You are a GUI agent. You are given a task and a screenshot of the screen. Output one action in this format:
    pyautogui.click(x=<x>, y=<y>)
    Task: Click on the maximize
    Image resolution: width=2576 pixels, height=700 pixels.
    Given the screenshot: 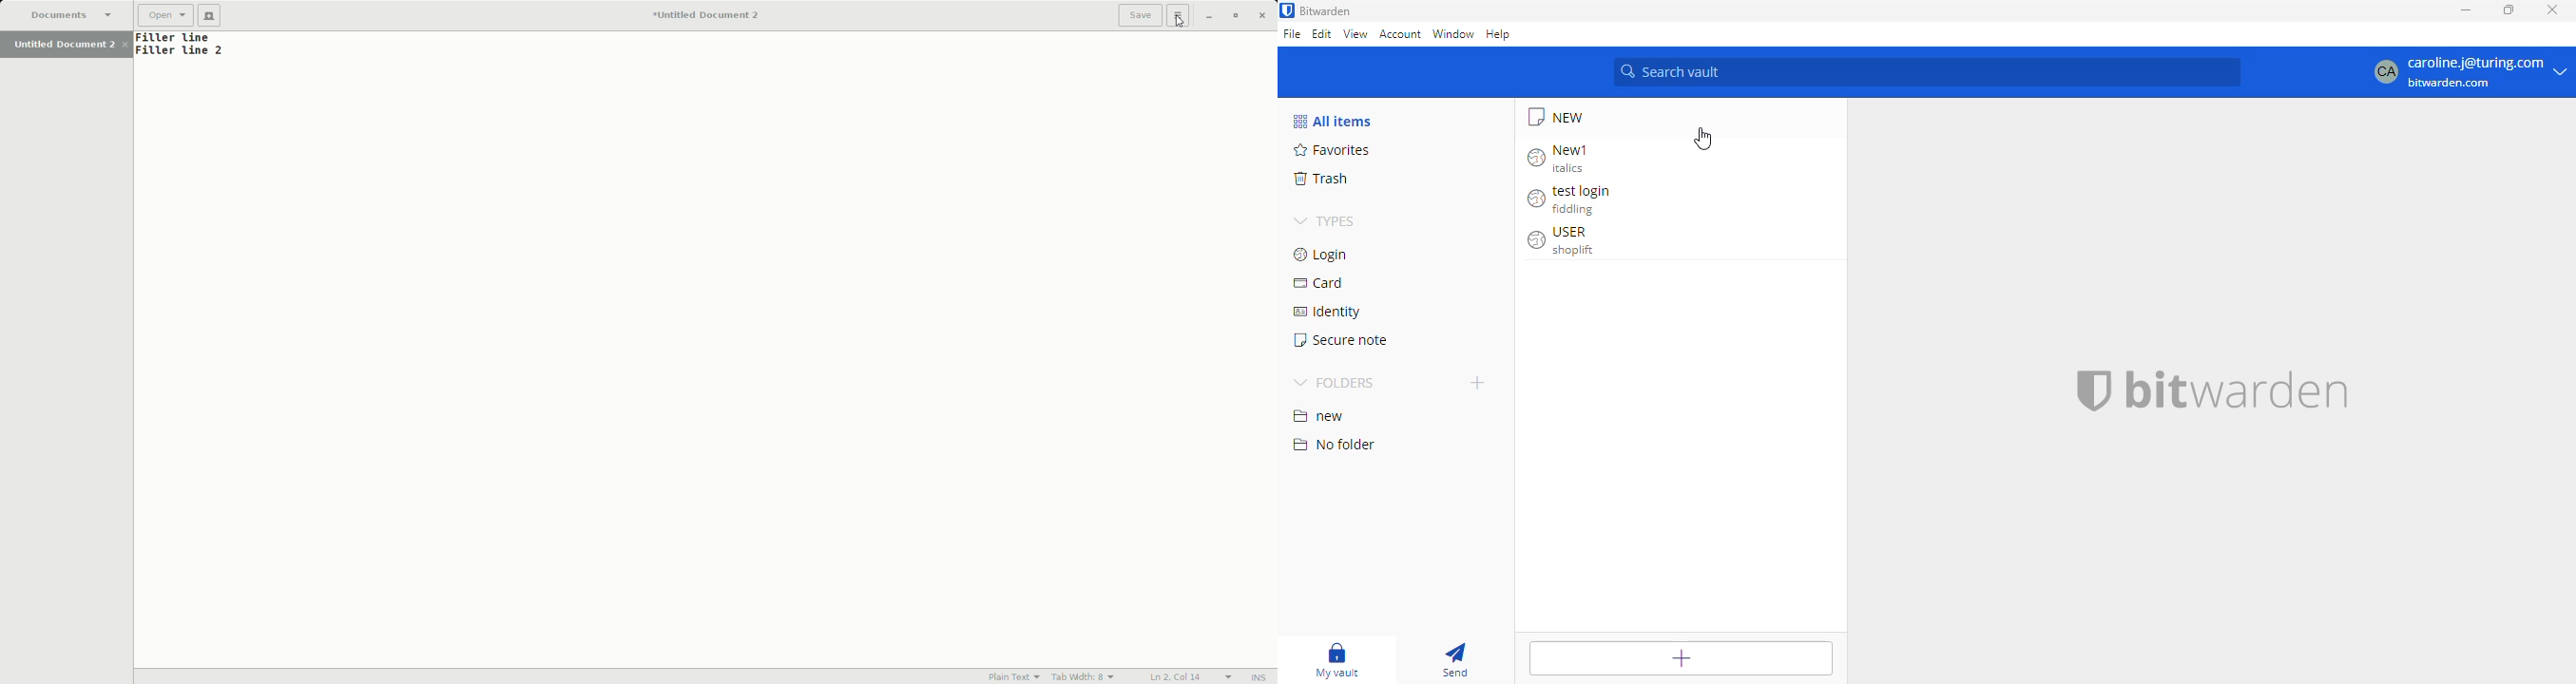 What is the action you would take?
    pyautogui.click(x=2509, y=10)
    